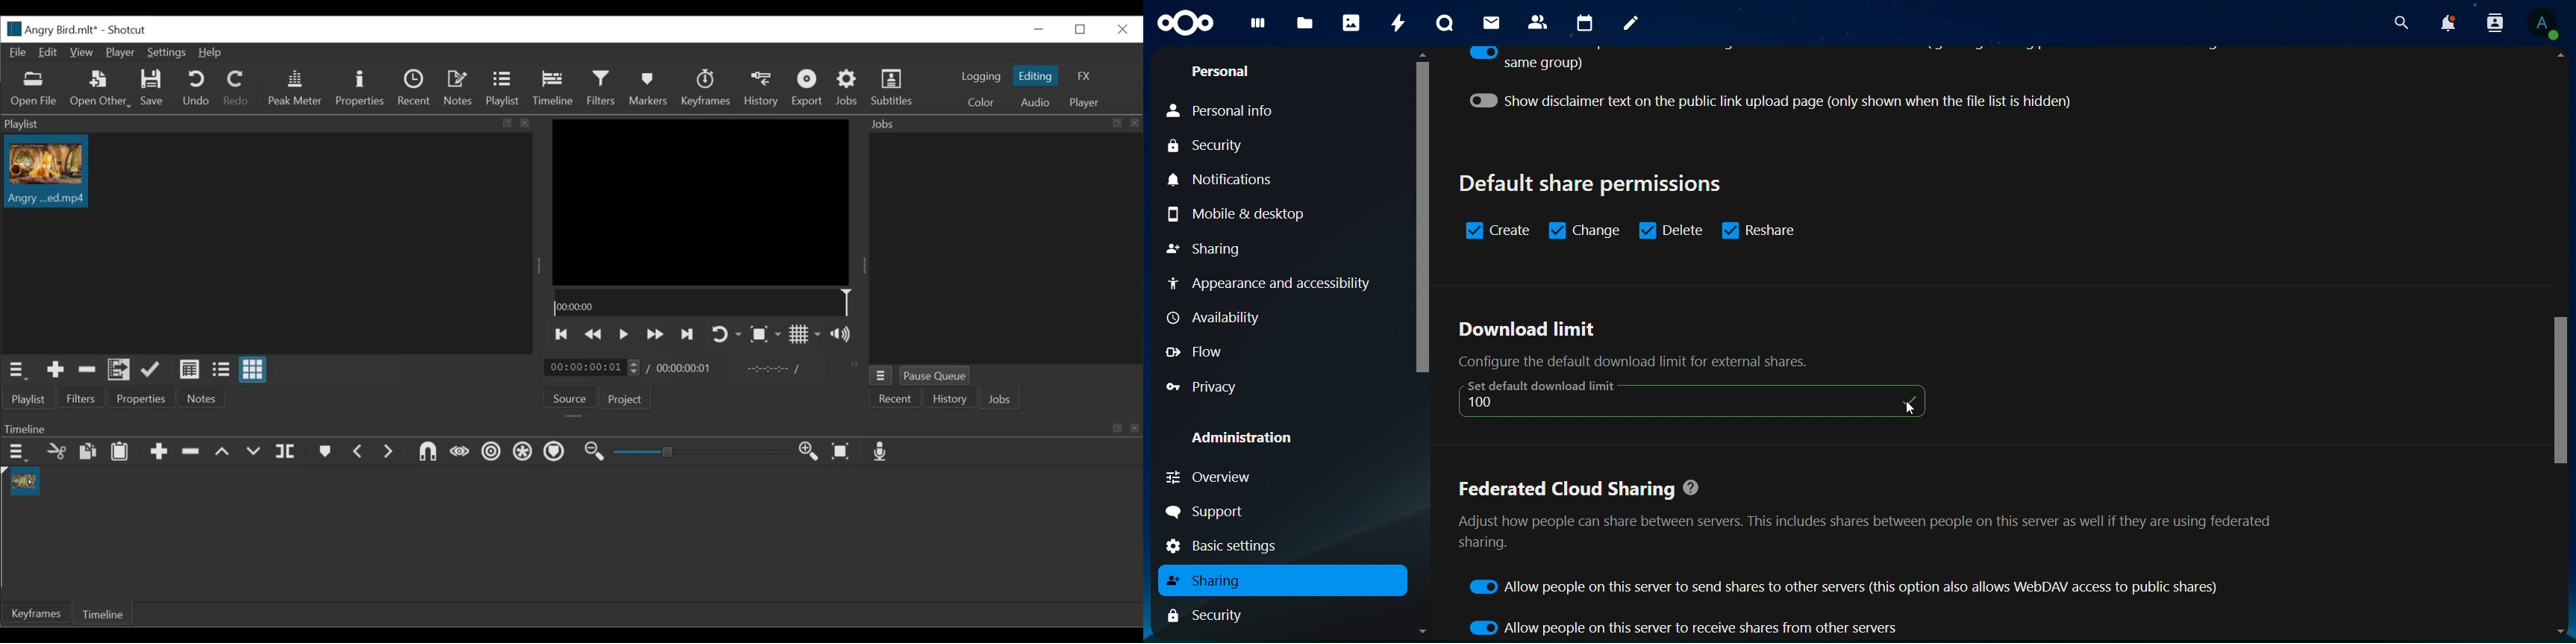  What do you see at coordinates (238, 88) in the screenshot?
I see `Redo` at bounding box center [238, 88].